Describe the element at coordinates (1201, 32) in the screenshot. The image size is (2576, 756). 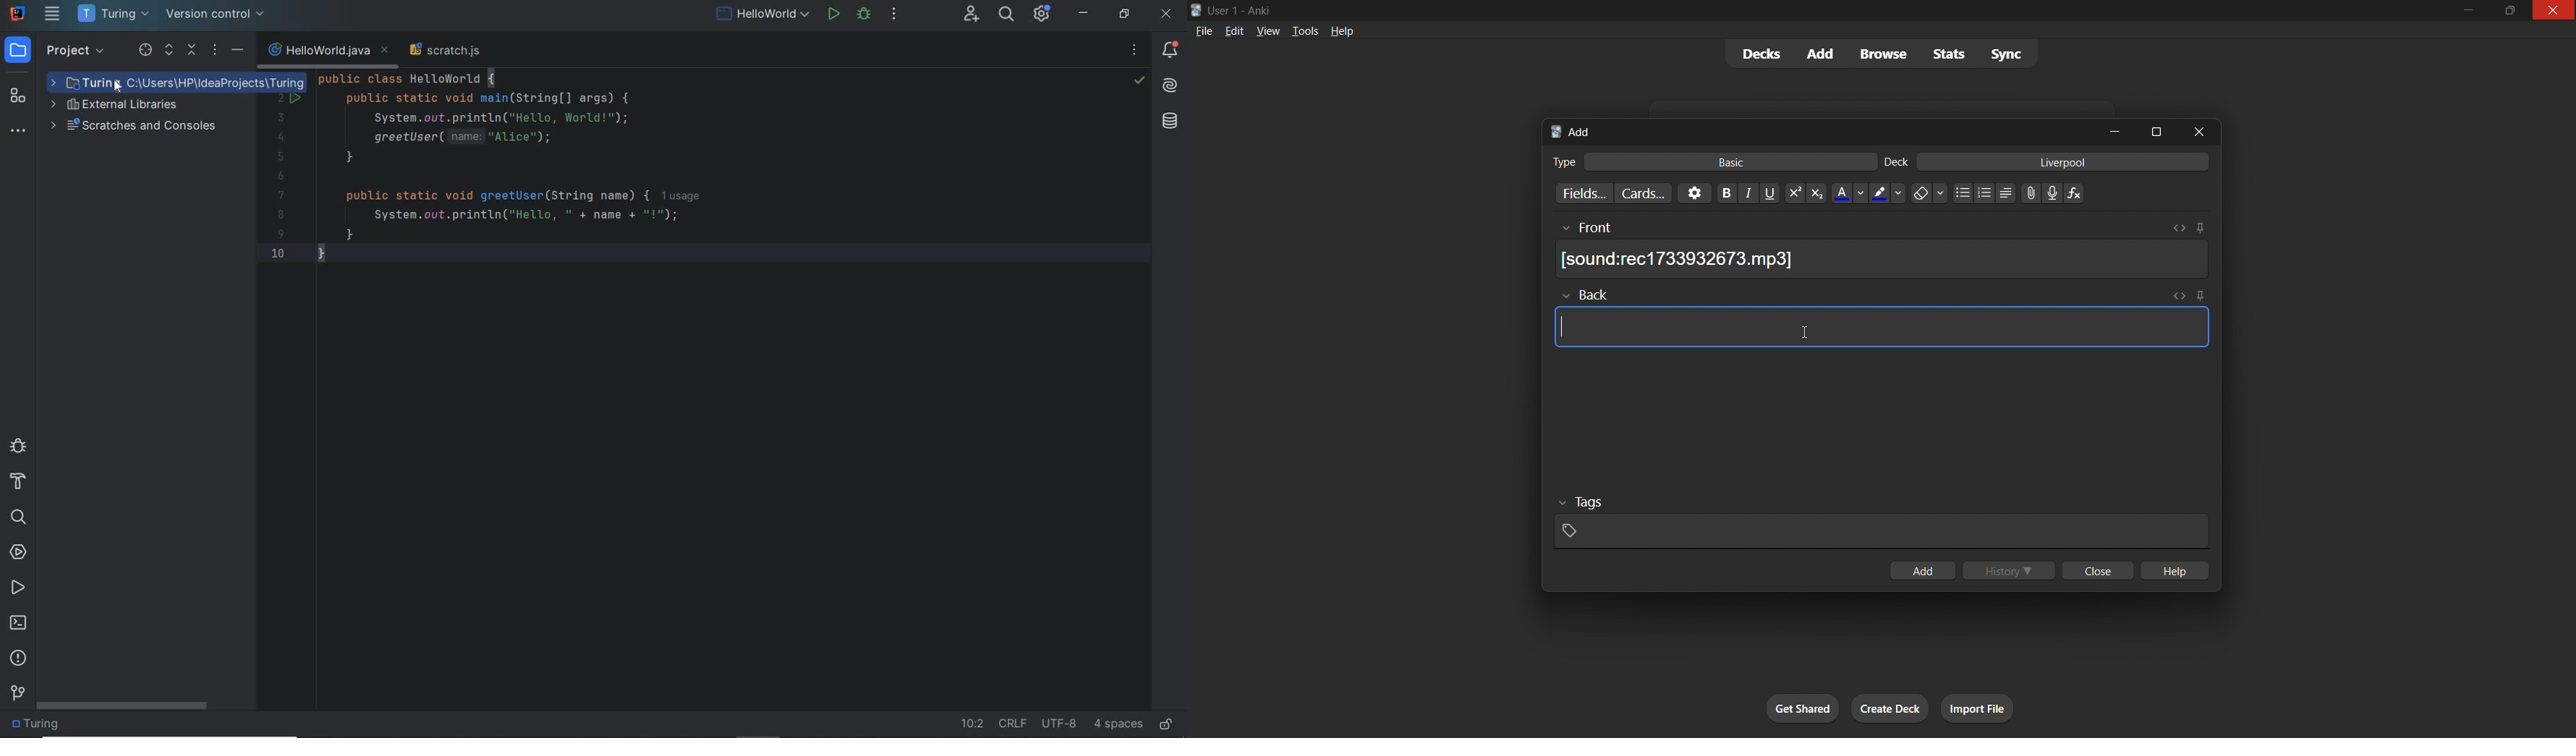
I see `file` at that location.